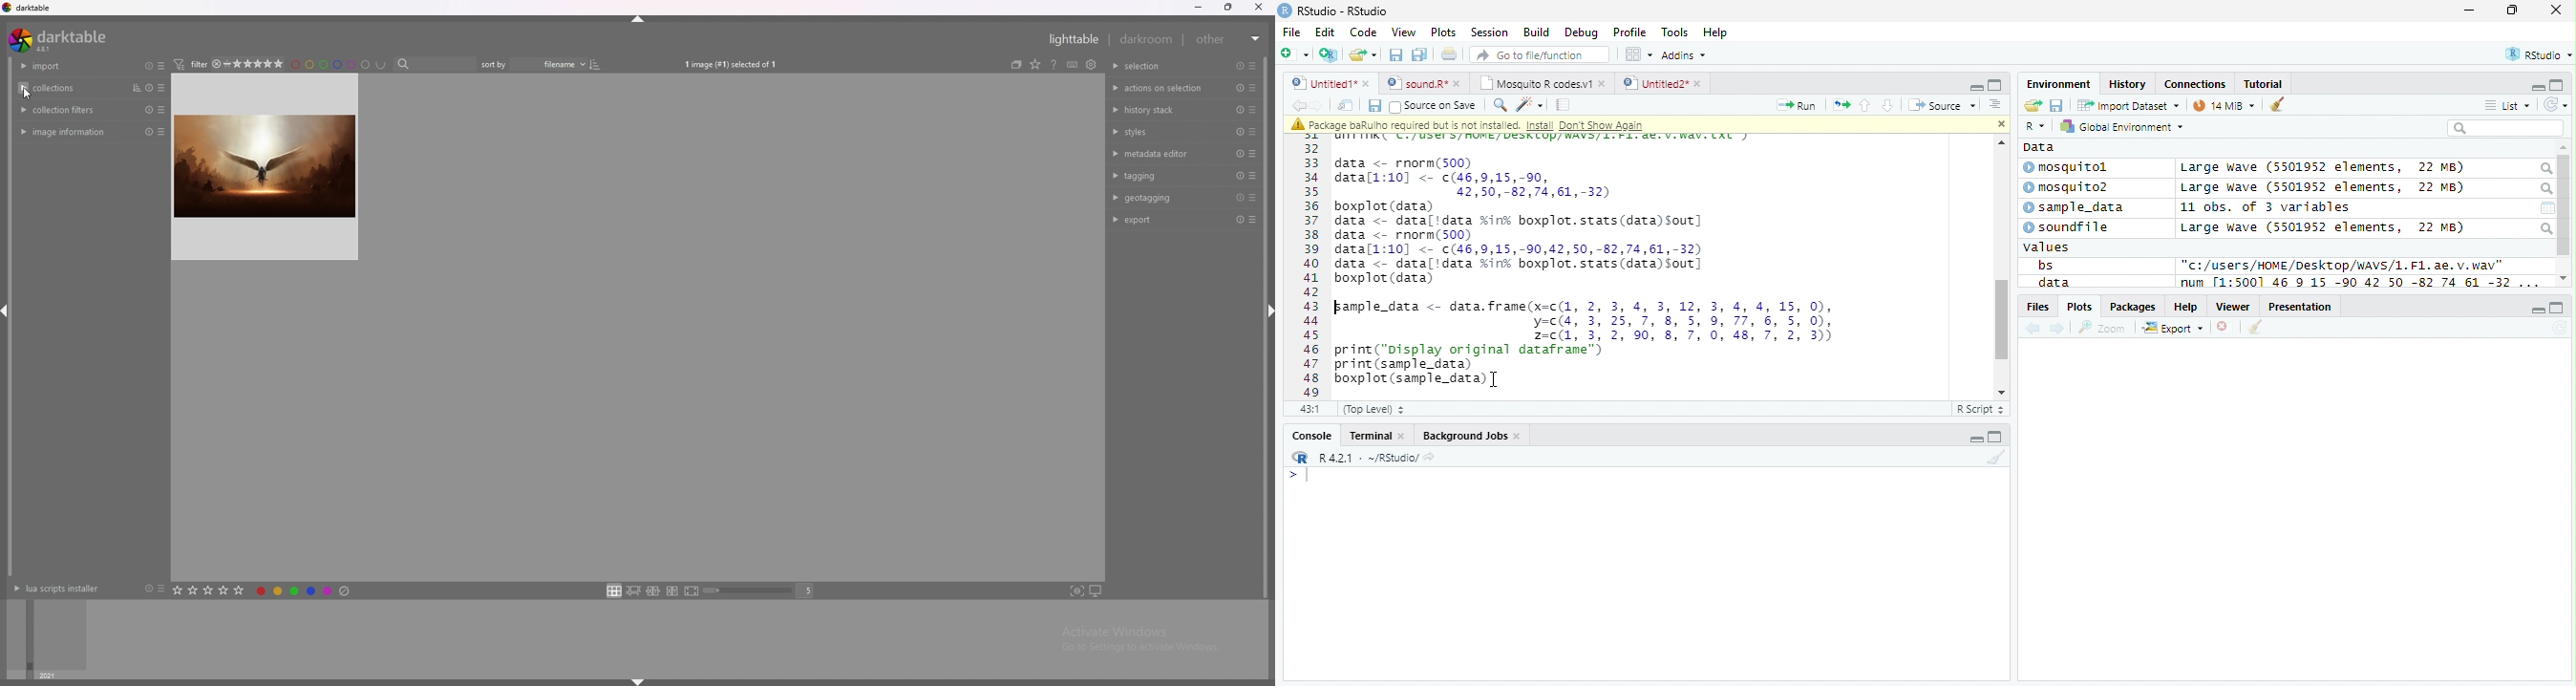 Image resolution: width=2576 pixels, height=700 pixels. Describe the element at coordinates (2059, 84) in the screenshot. I see `Environment` at that location.